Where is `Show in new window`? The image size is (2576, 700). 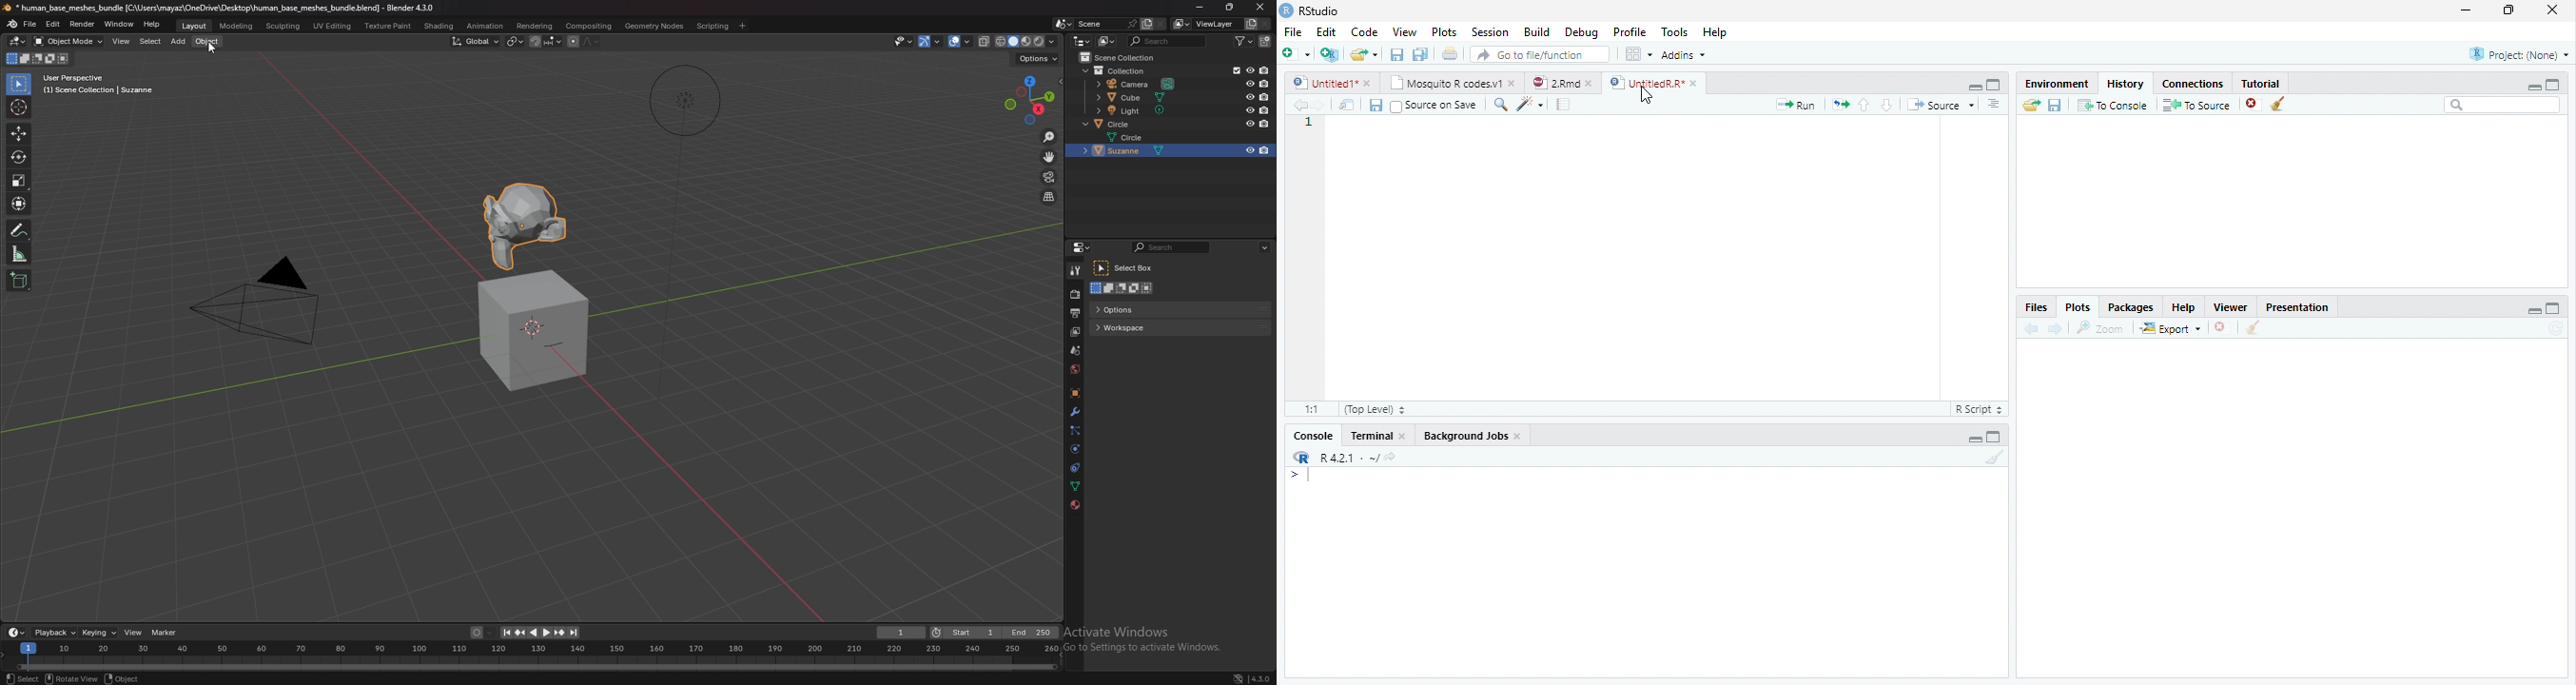 Show in new window is located at coordinates (1346, 108).